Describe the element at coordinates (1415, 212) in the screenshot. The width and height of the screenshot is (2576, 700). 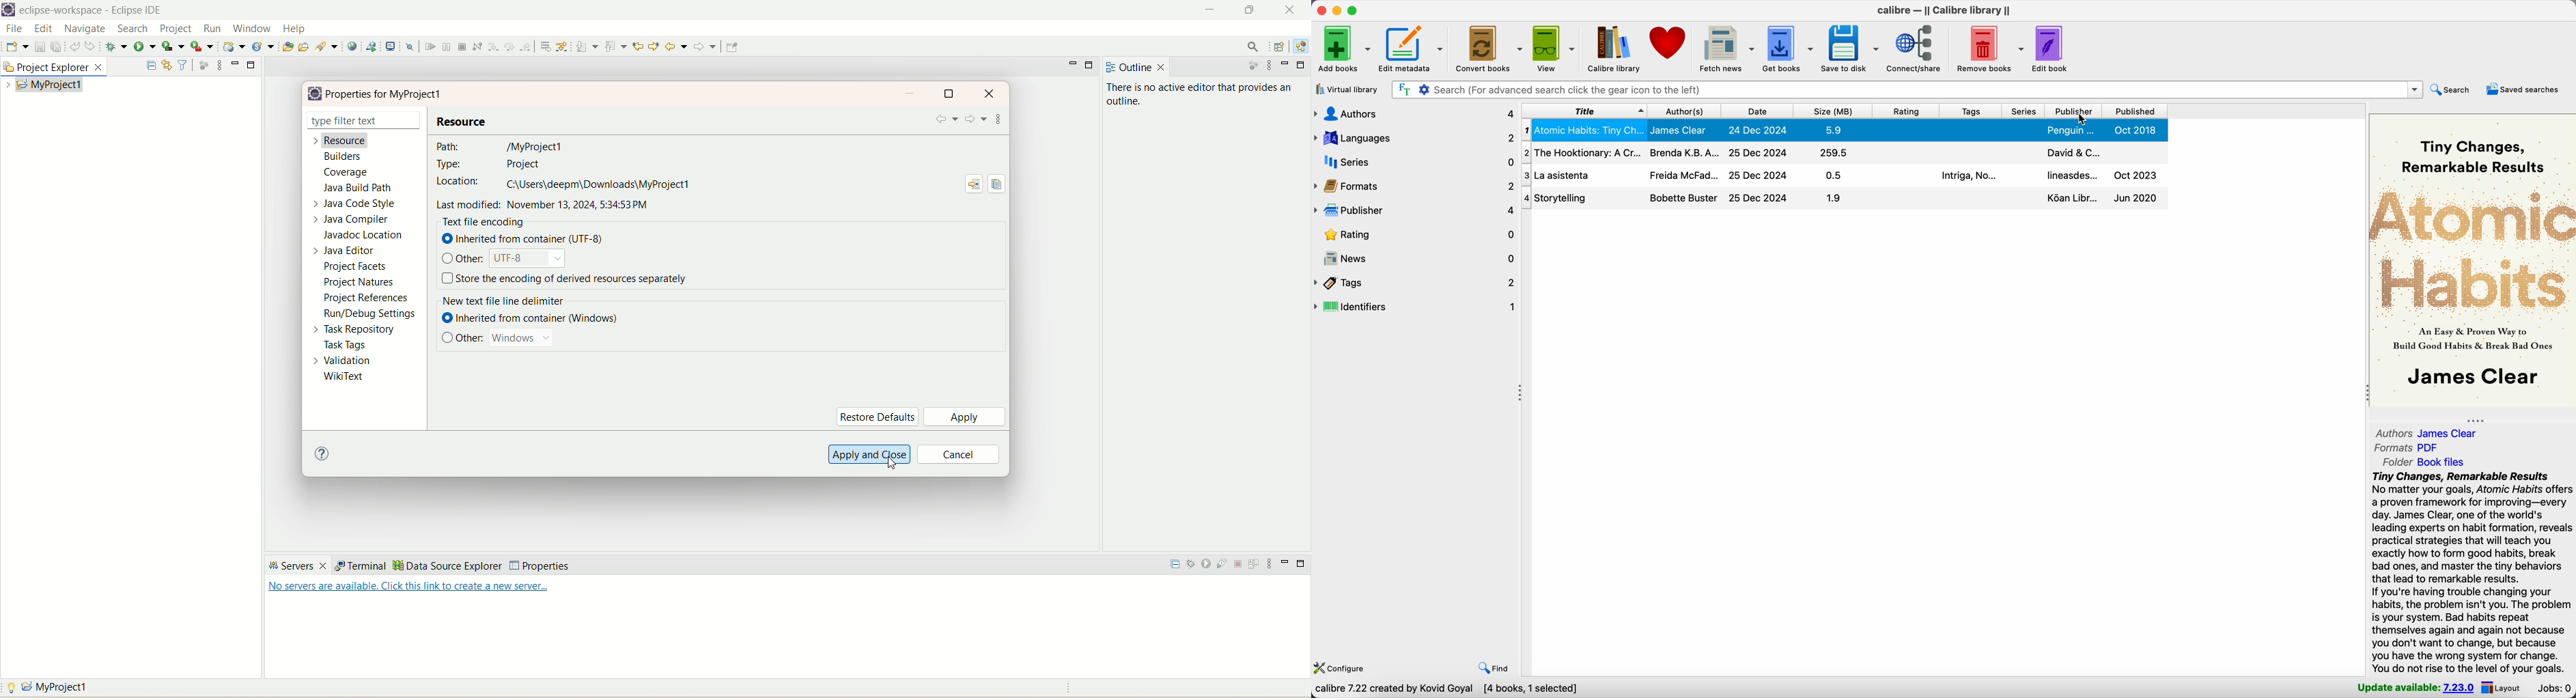
I see `publisher` at that location.